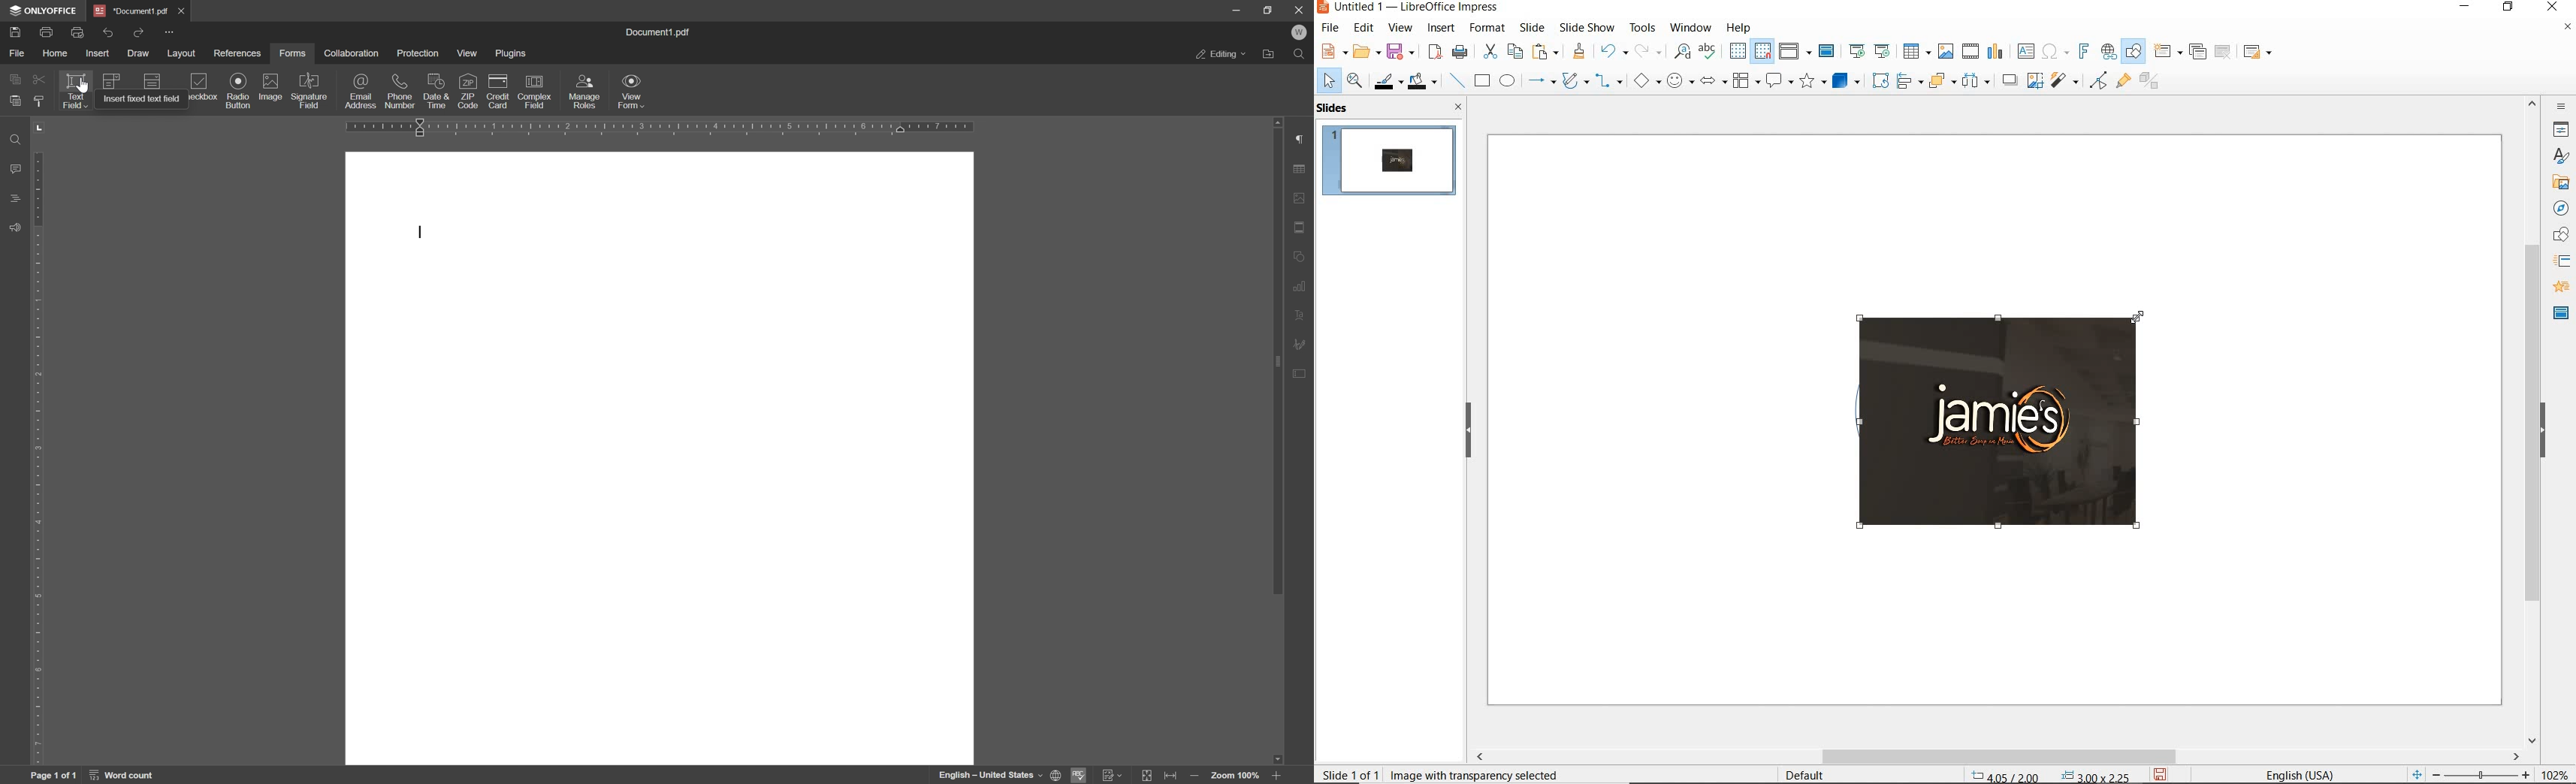 This screenshot has height=784, width=2576. What do you see at coordinates (2561, 312) in the screenshot?
I see `master slide` at bounding box center [2561, 312].